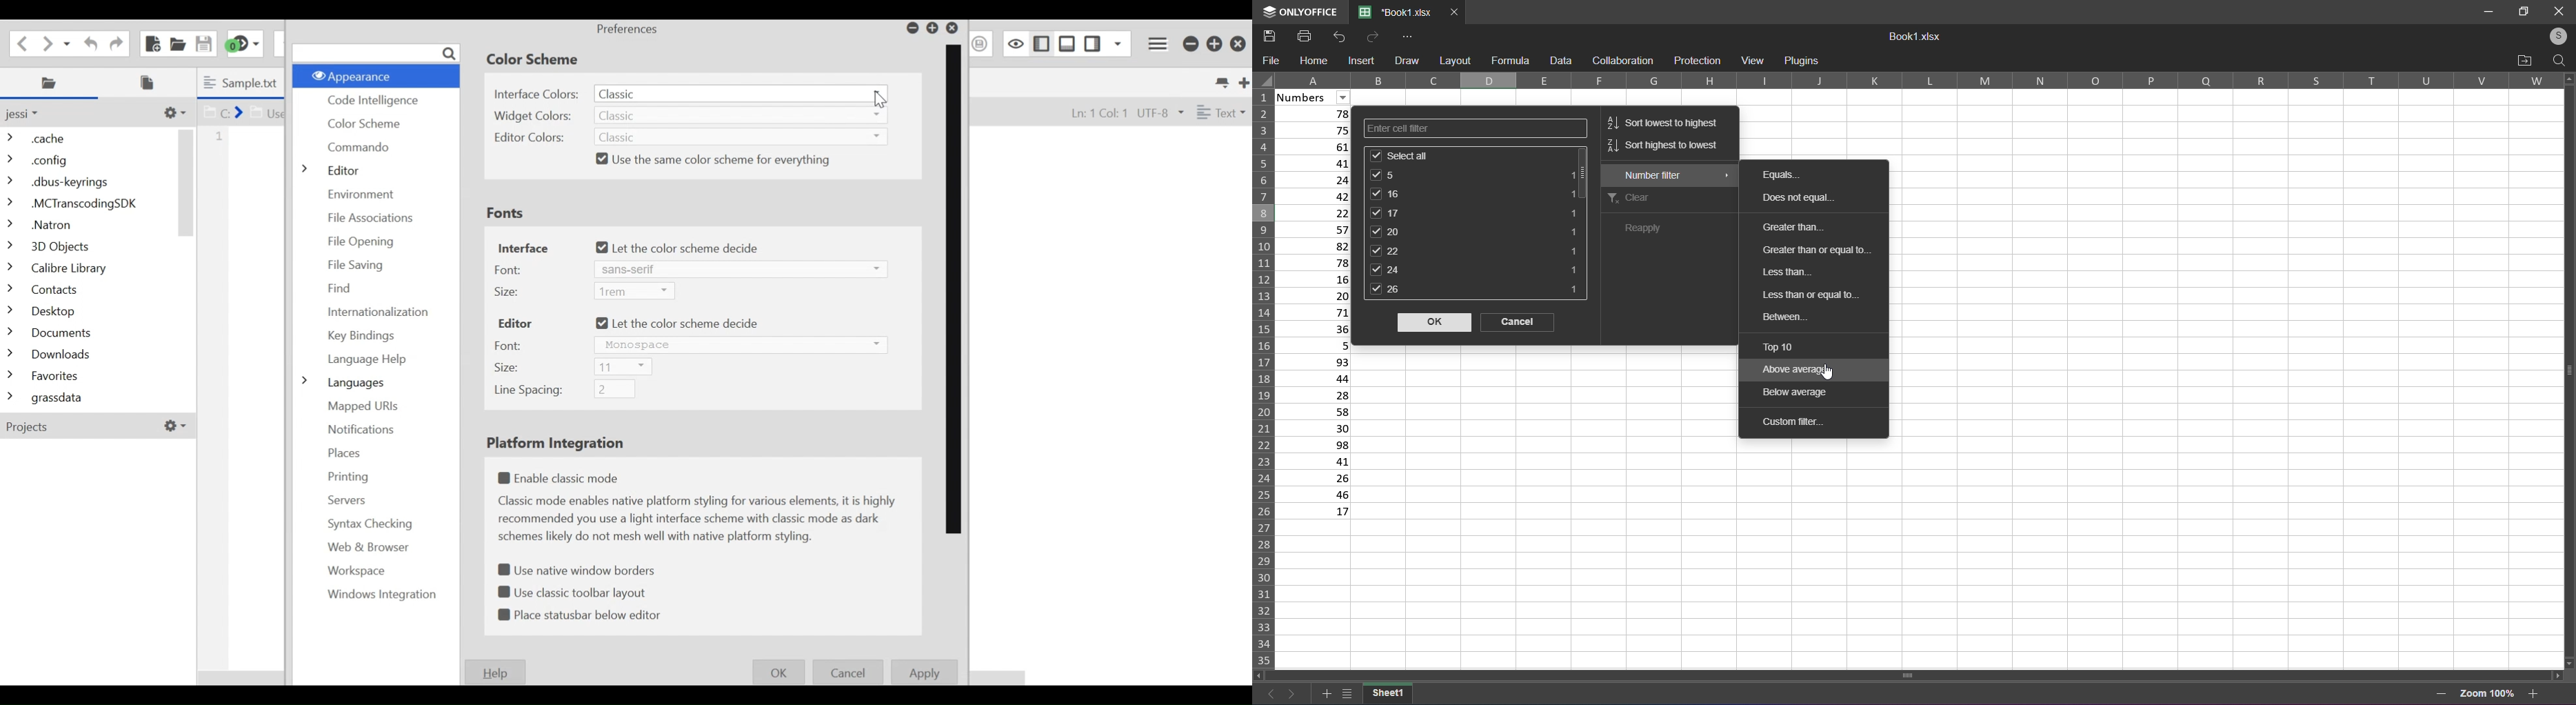  What do you see at coordinates (365, 524) in the screenshot?
I see `Syntax Checking` at bounding box center [365, 524].